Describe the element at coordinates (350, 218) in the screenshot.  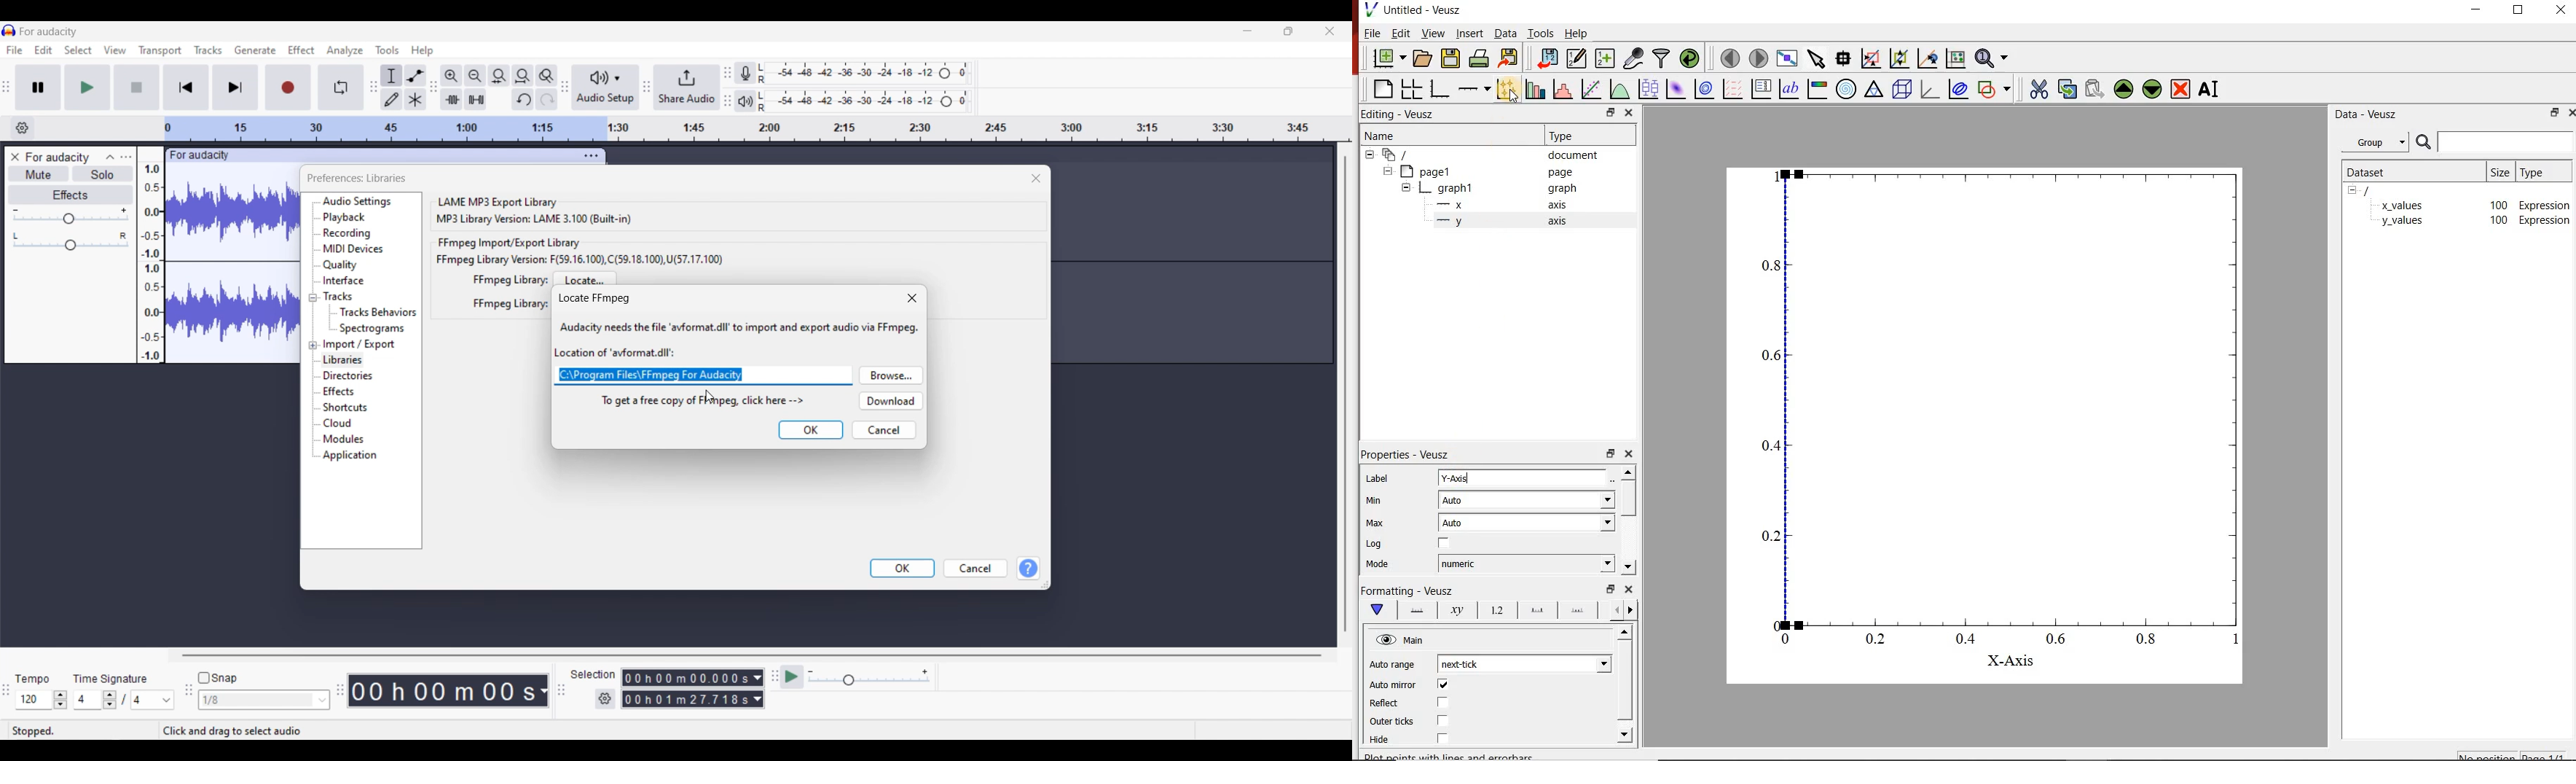
I see `Playback` at that location.